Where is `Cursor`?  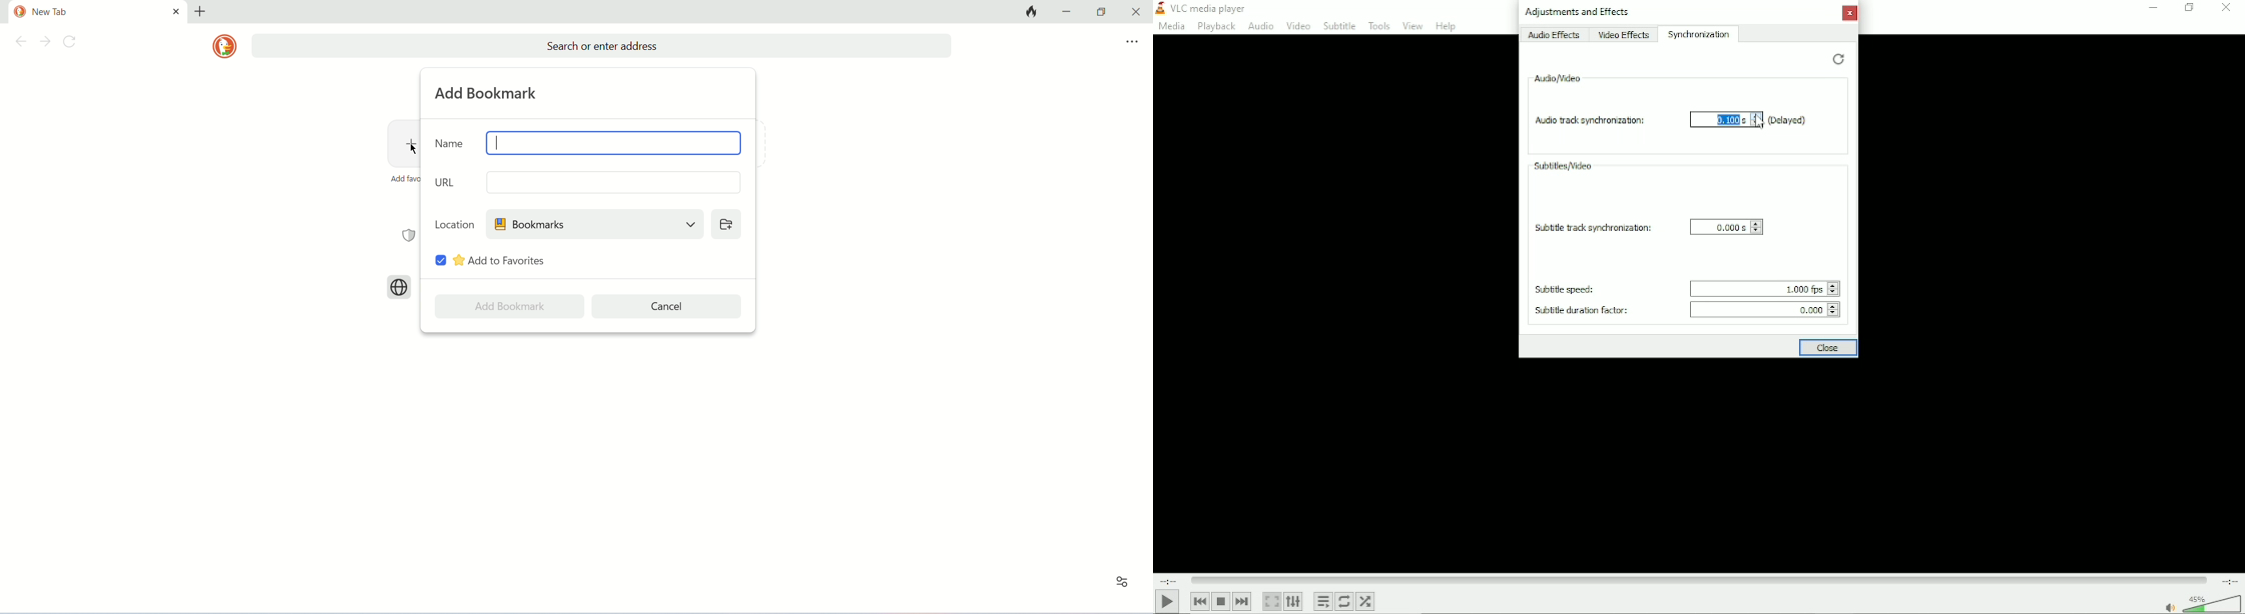
Cursor is located at coordinates (1759, 121).